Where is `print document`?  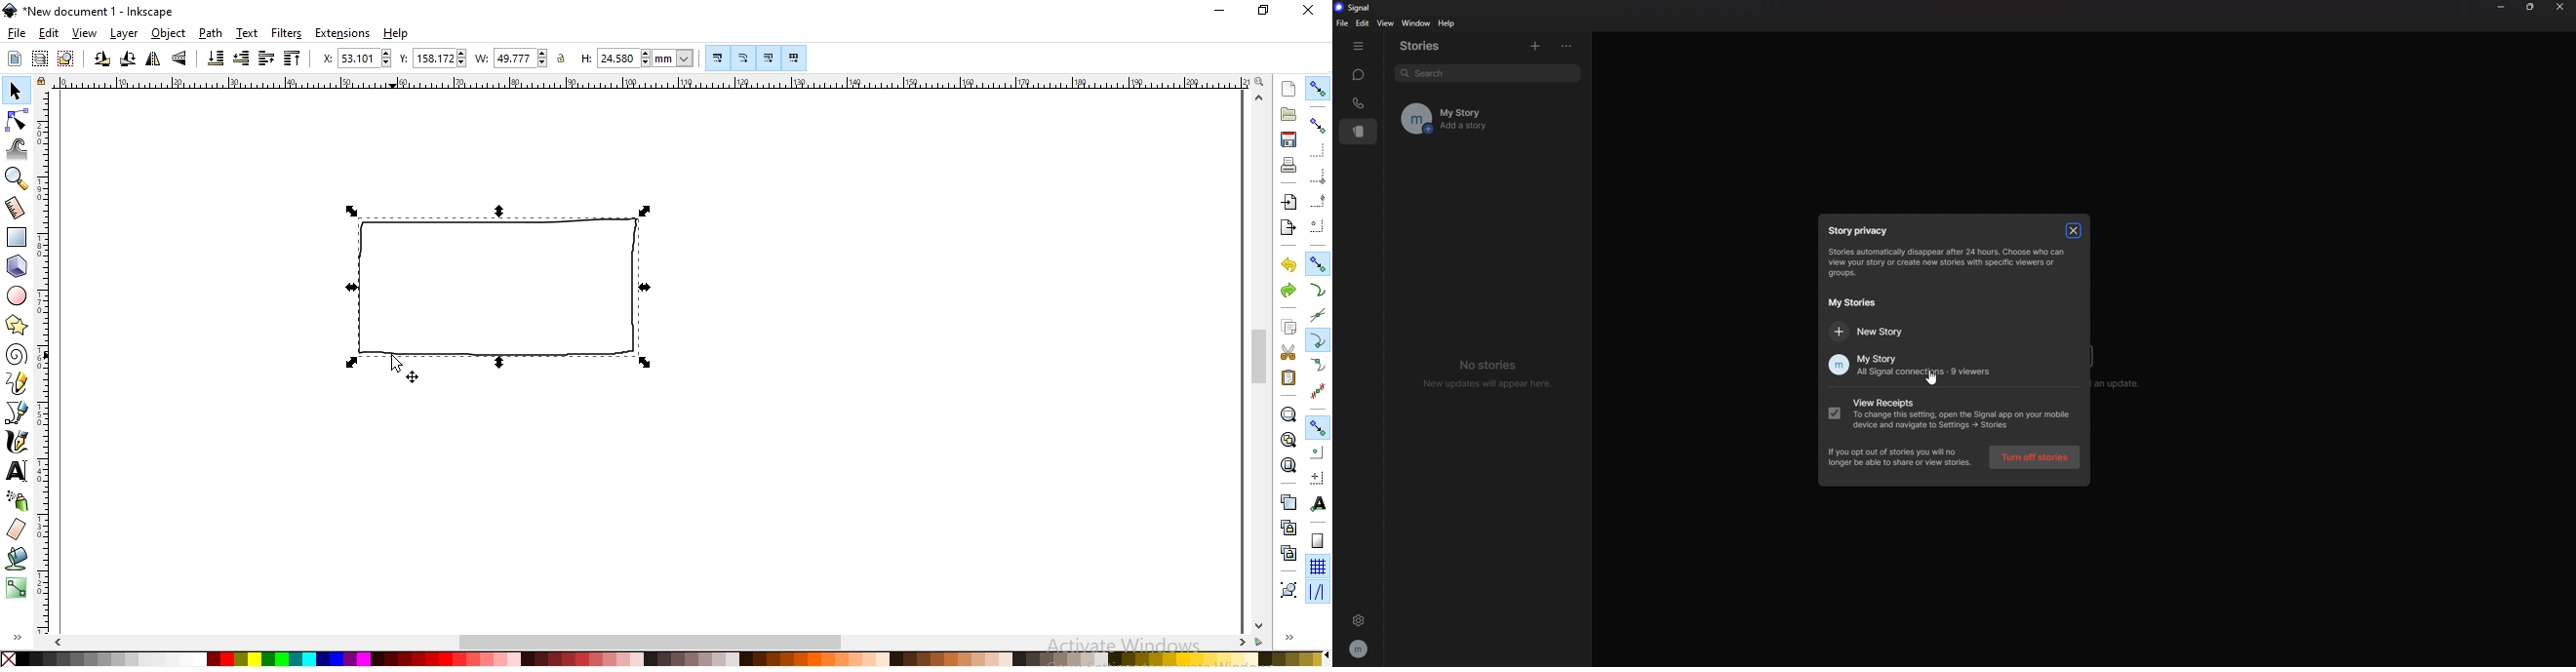 print document is located at coordinates (1288, 166).